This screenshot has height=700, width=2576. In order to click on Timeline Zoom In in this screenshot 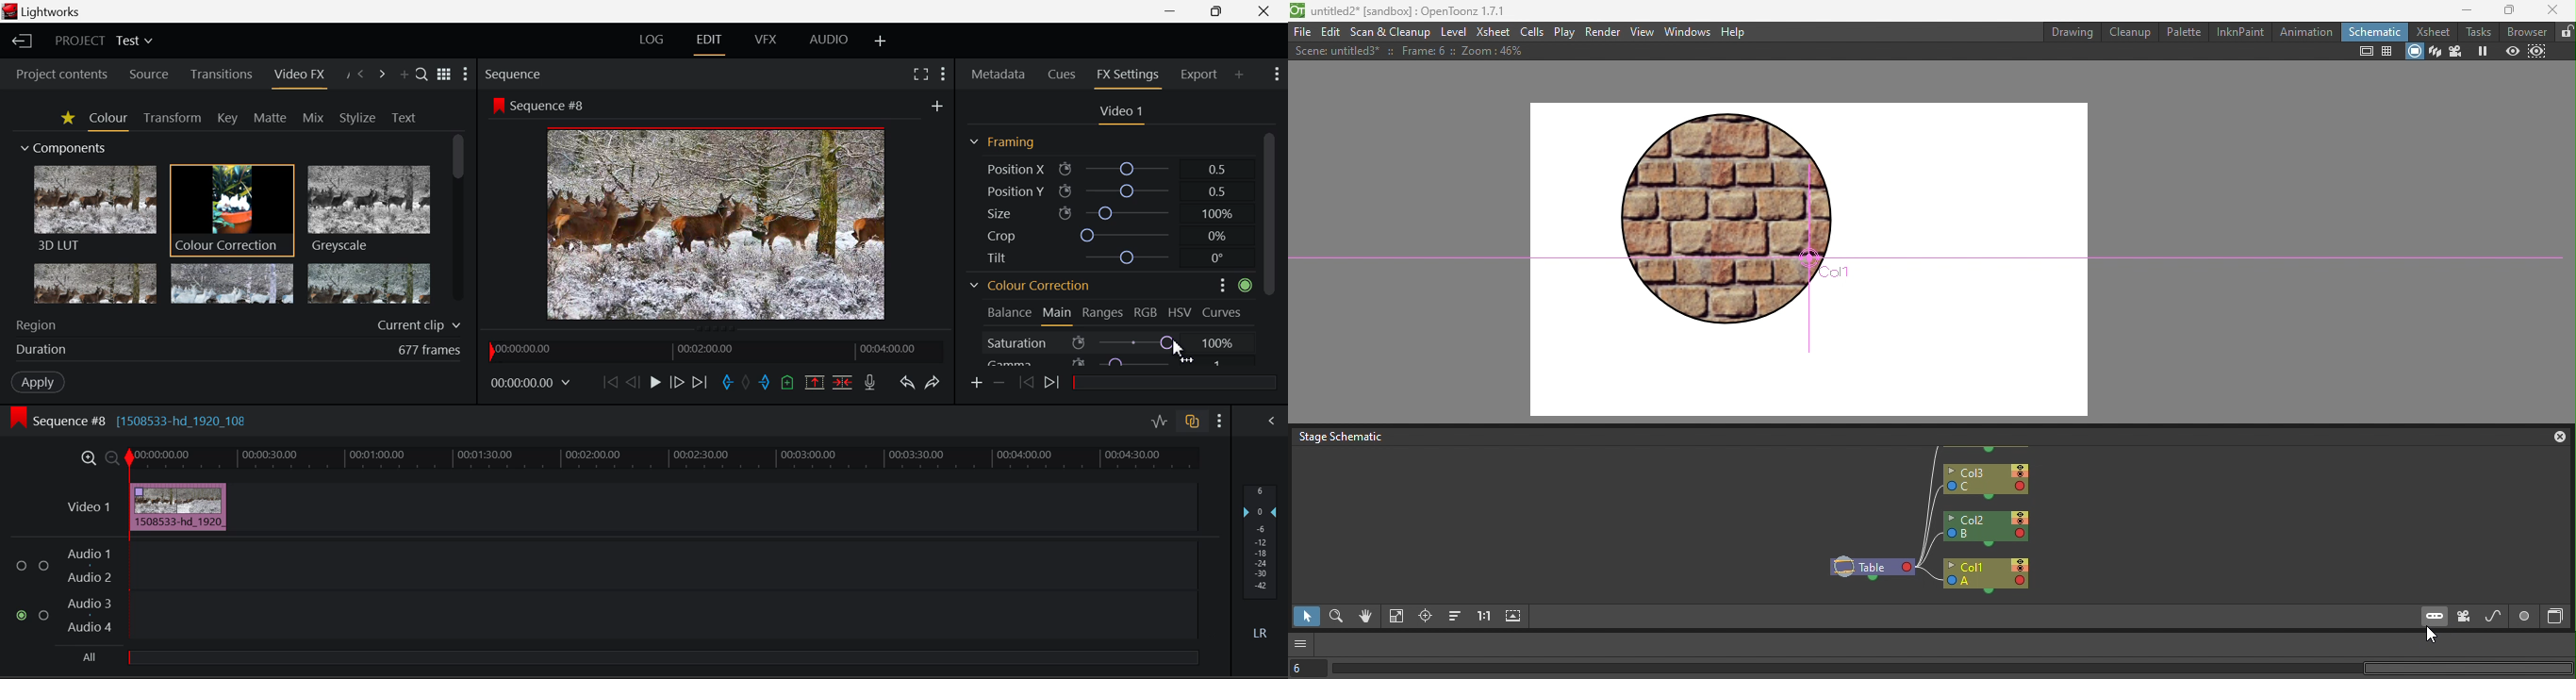, I will do `click(88, 460)`.